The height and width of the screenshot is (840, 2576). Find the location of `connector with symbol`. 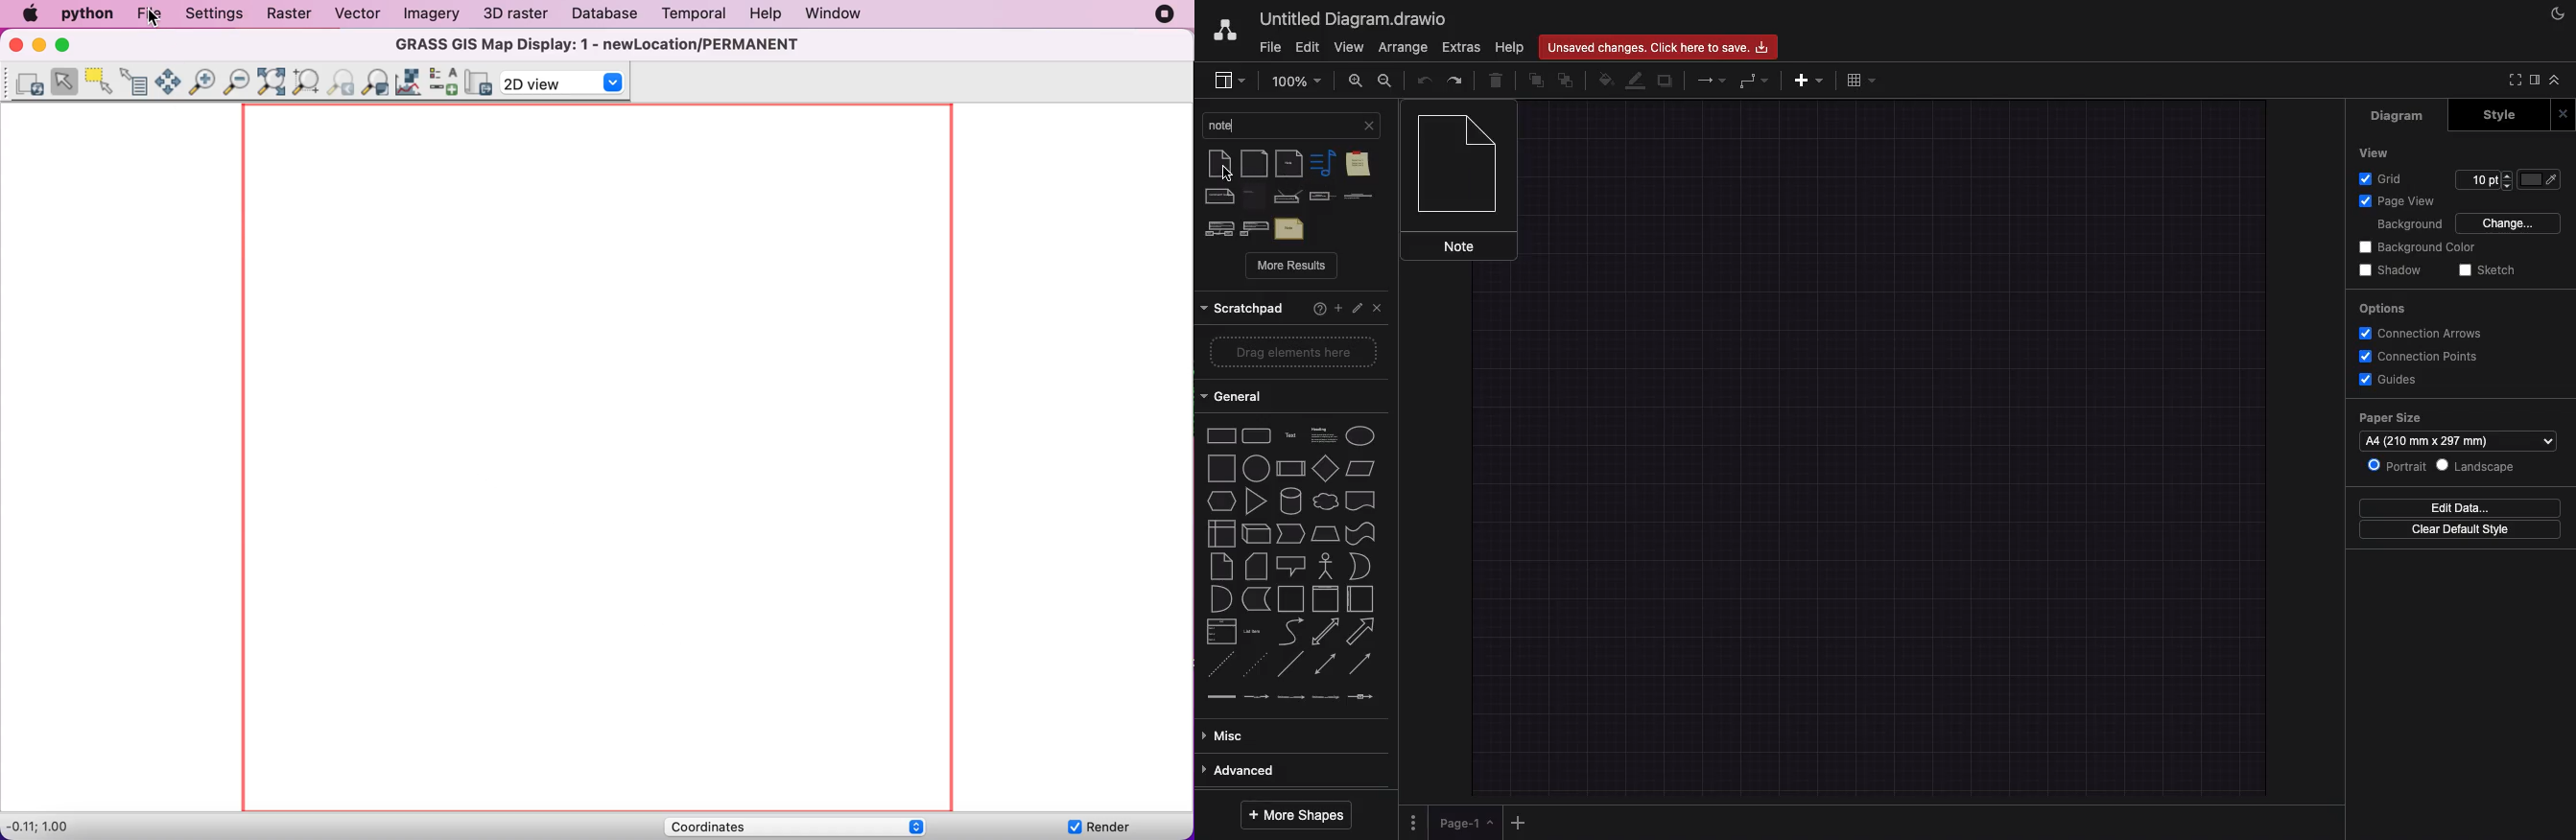

connector with symbol is located at coordinates (1361, 703).